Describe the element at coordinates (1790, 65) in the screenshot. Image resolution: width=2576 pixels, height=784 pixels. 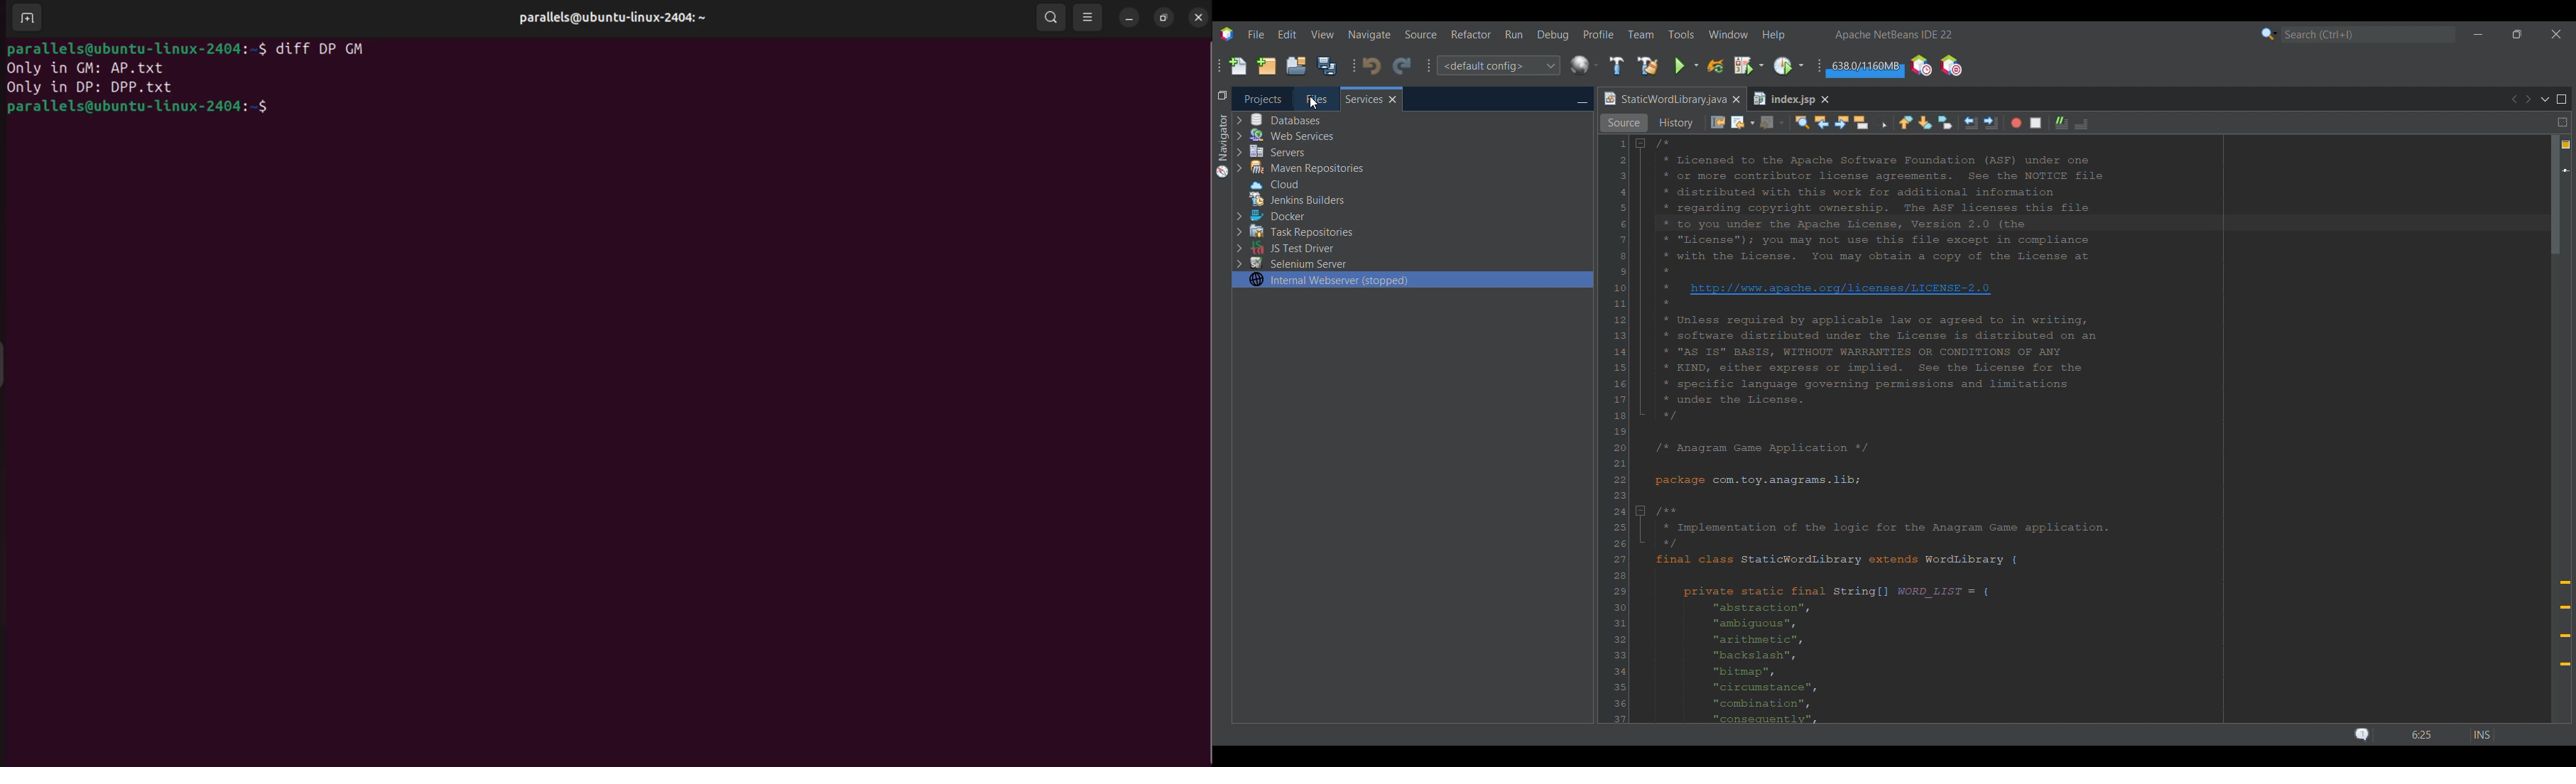
I see `Profile main project options` at that location.